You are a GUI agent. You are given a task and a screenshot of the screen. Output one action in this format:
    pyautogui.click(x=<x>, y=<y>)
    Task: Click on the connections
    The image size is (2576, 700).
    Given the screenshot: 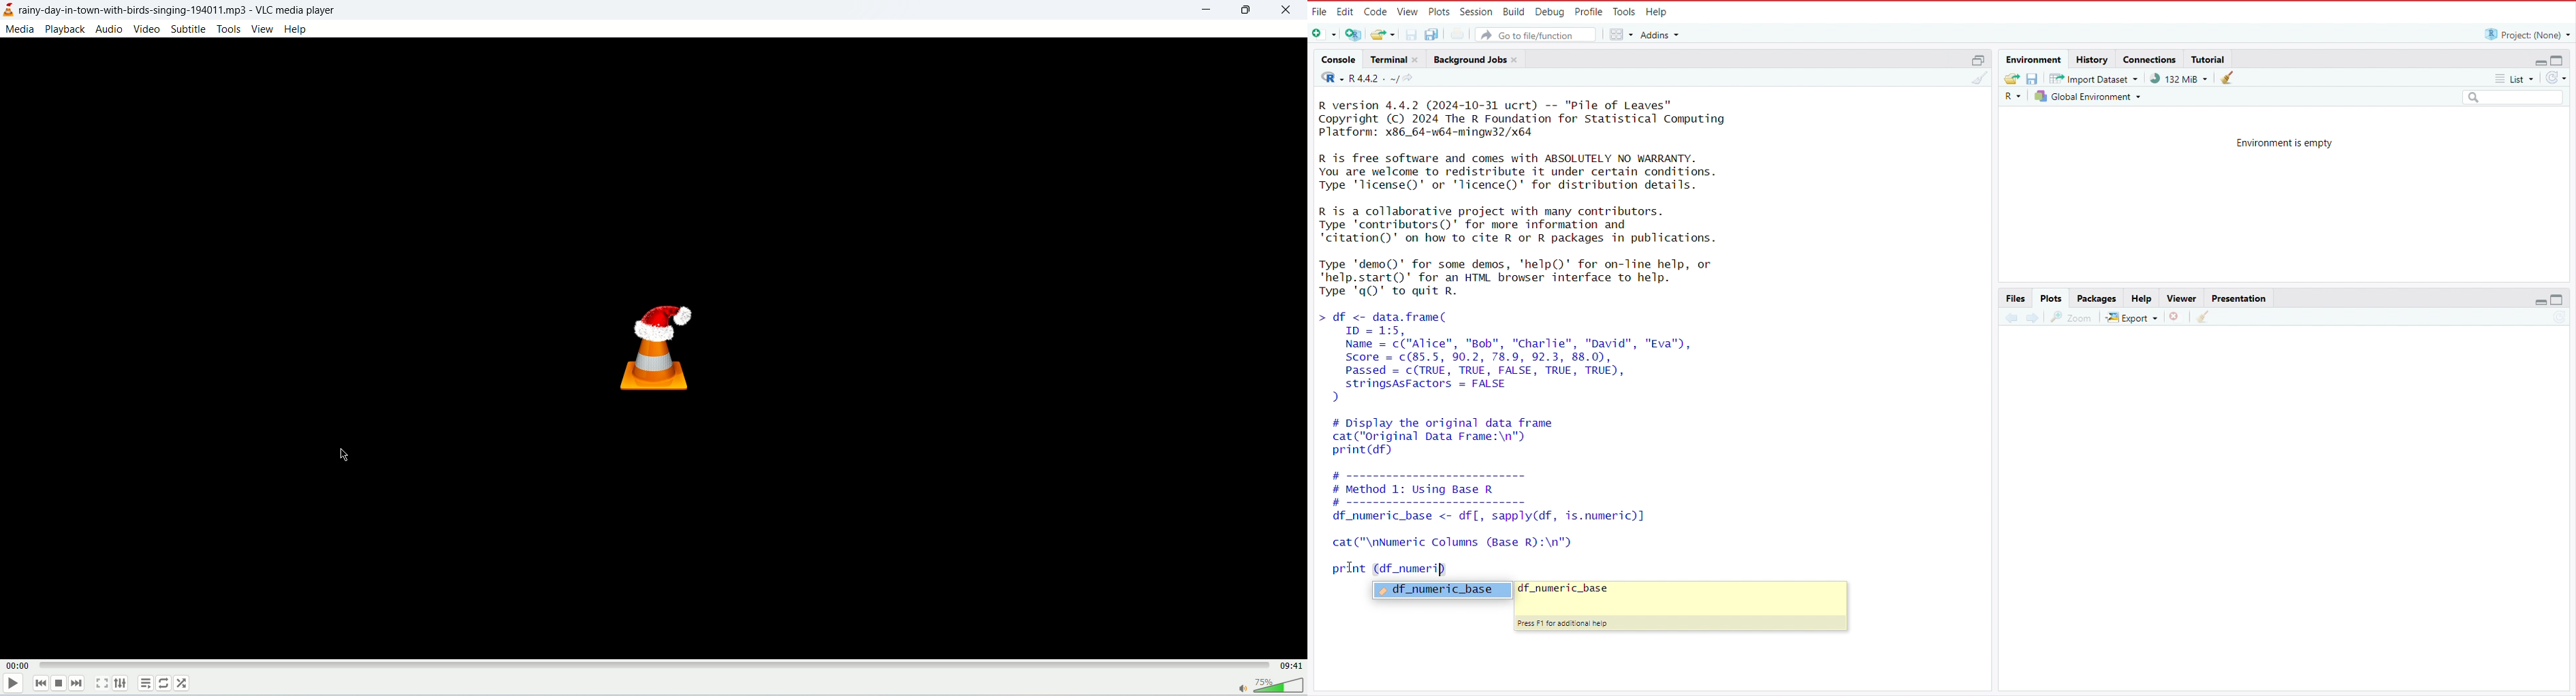 What is the action you would take?
    pyautogui.click(x=2150, y=58)
    